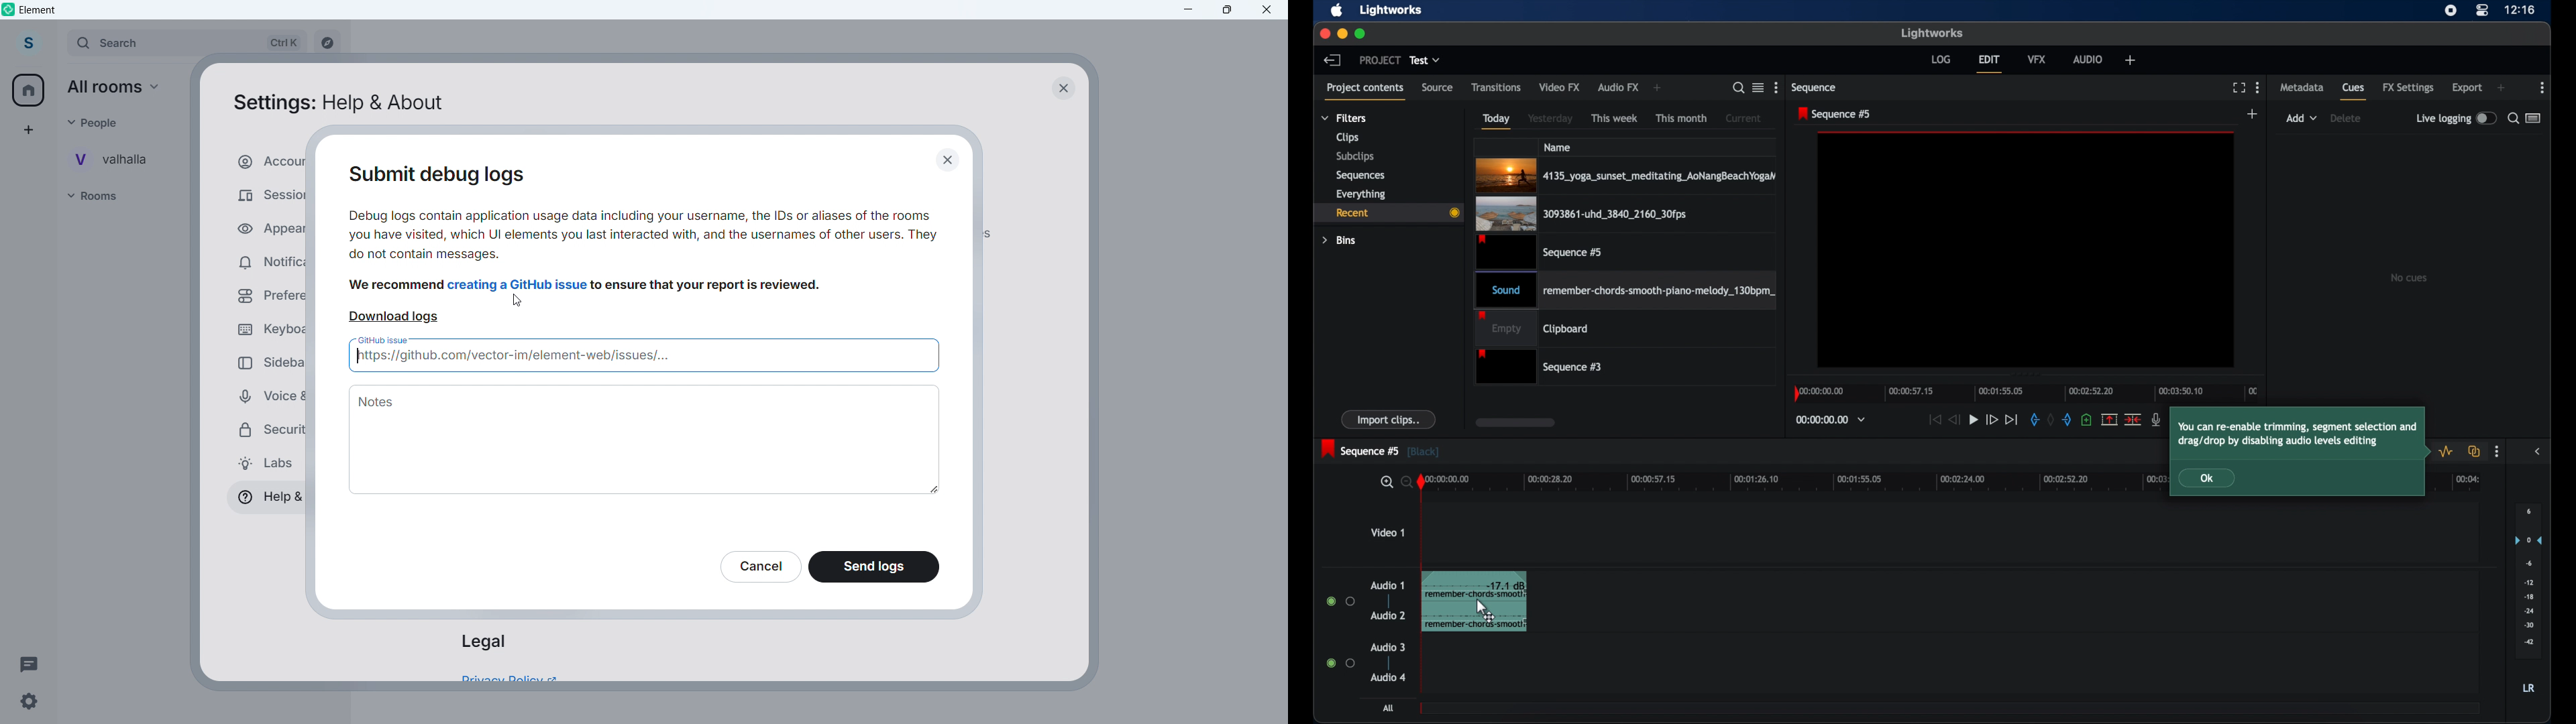 The width and height of the screenshot is (2576, 728). I want to click on add, so click(1659, 88).